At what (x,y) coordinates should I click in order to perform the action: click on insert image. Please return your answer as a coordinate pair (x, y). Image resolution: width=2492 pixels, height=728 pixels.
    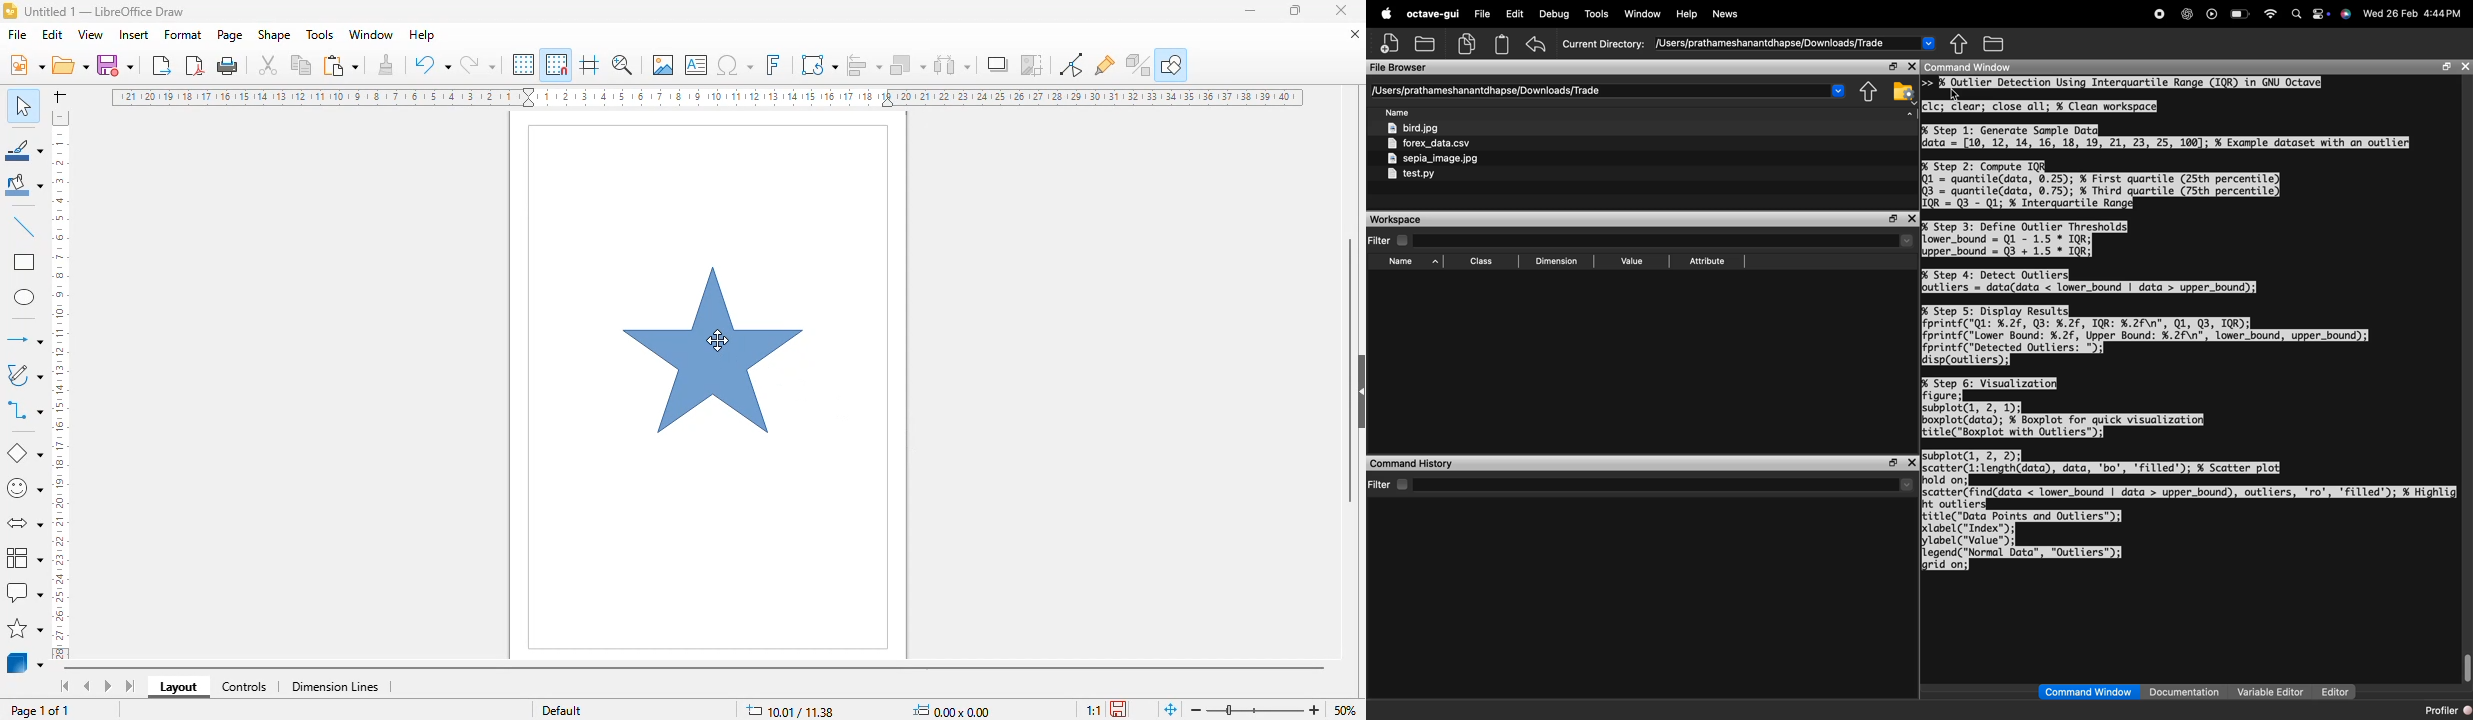
    Looking at the image, I should click on (663, 64).